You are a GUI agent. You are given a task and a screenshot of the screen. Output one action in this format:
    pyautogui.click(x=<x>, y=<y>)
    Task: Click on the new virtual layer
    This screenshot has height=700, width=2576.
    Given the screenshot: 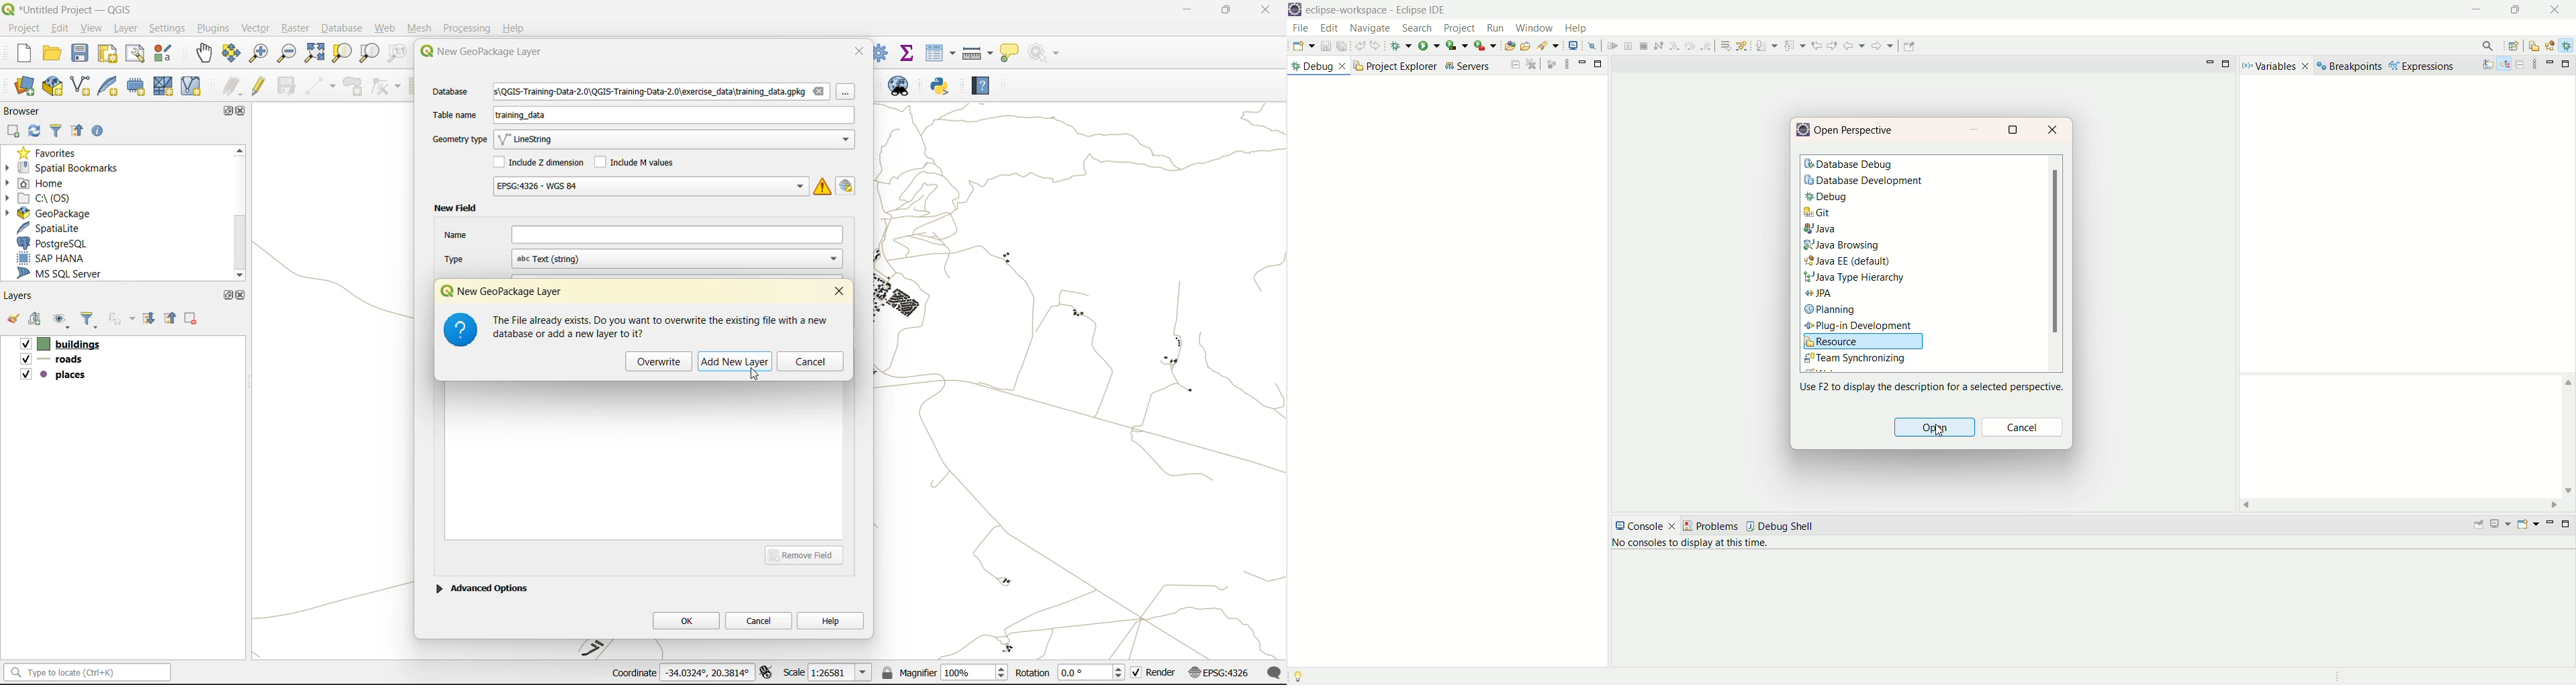 What is the action you would take?
    pyautogui.click(x=191, y=86)
    